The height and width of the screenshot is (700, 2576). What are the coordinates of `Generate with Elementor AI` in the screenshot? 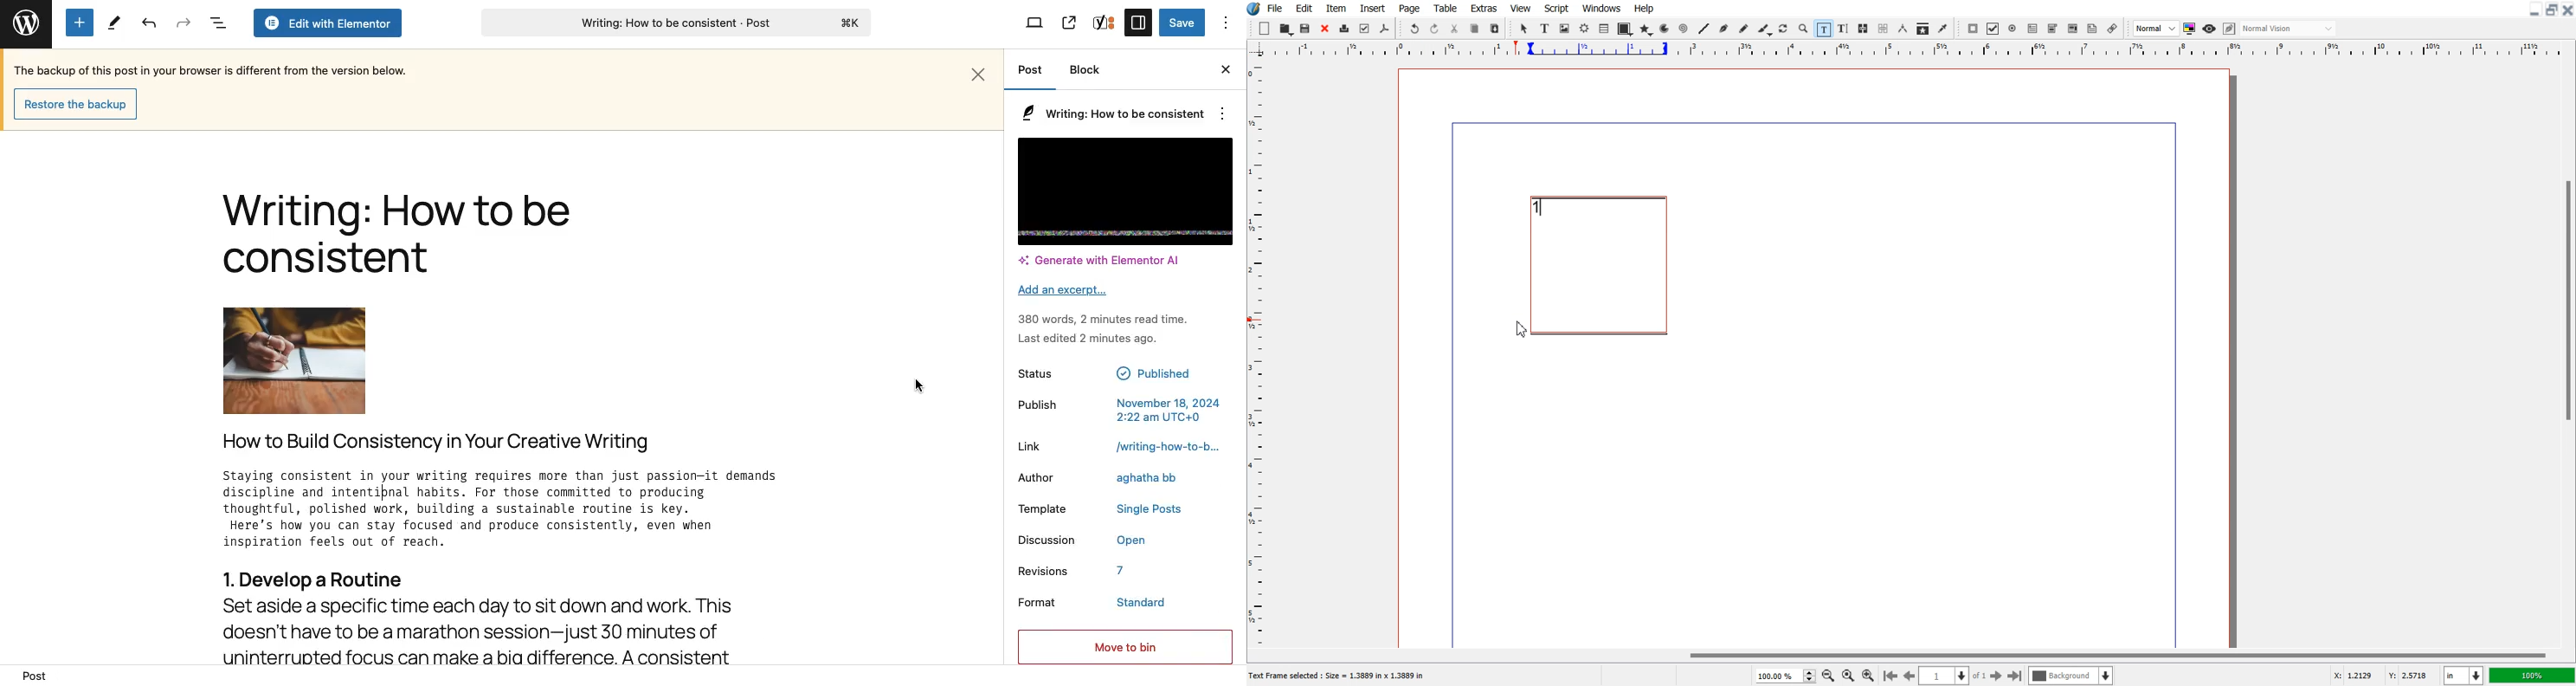 It's located at (1104, 262).